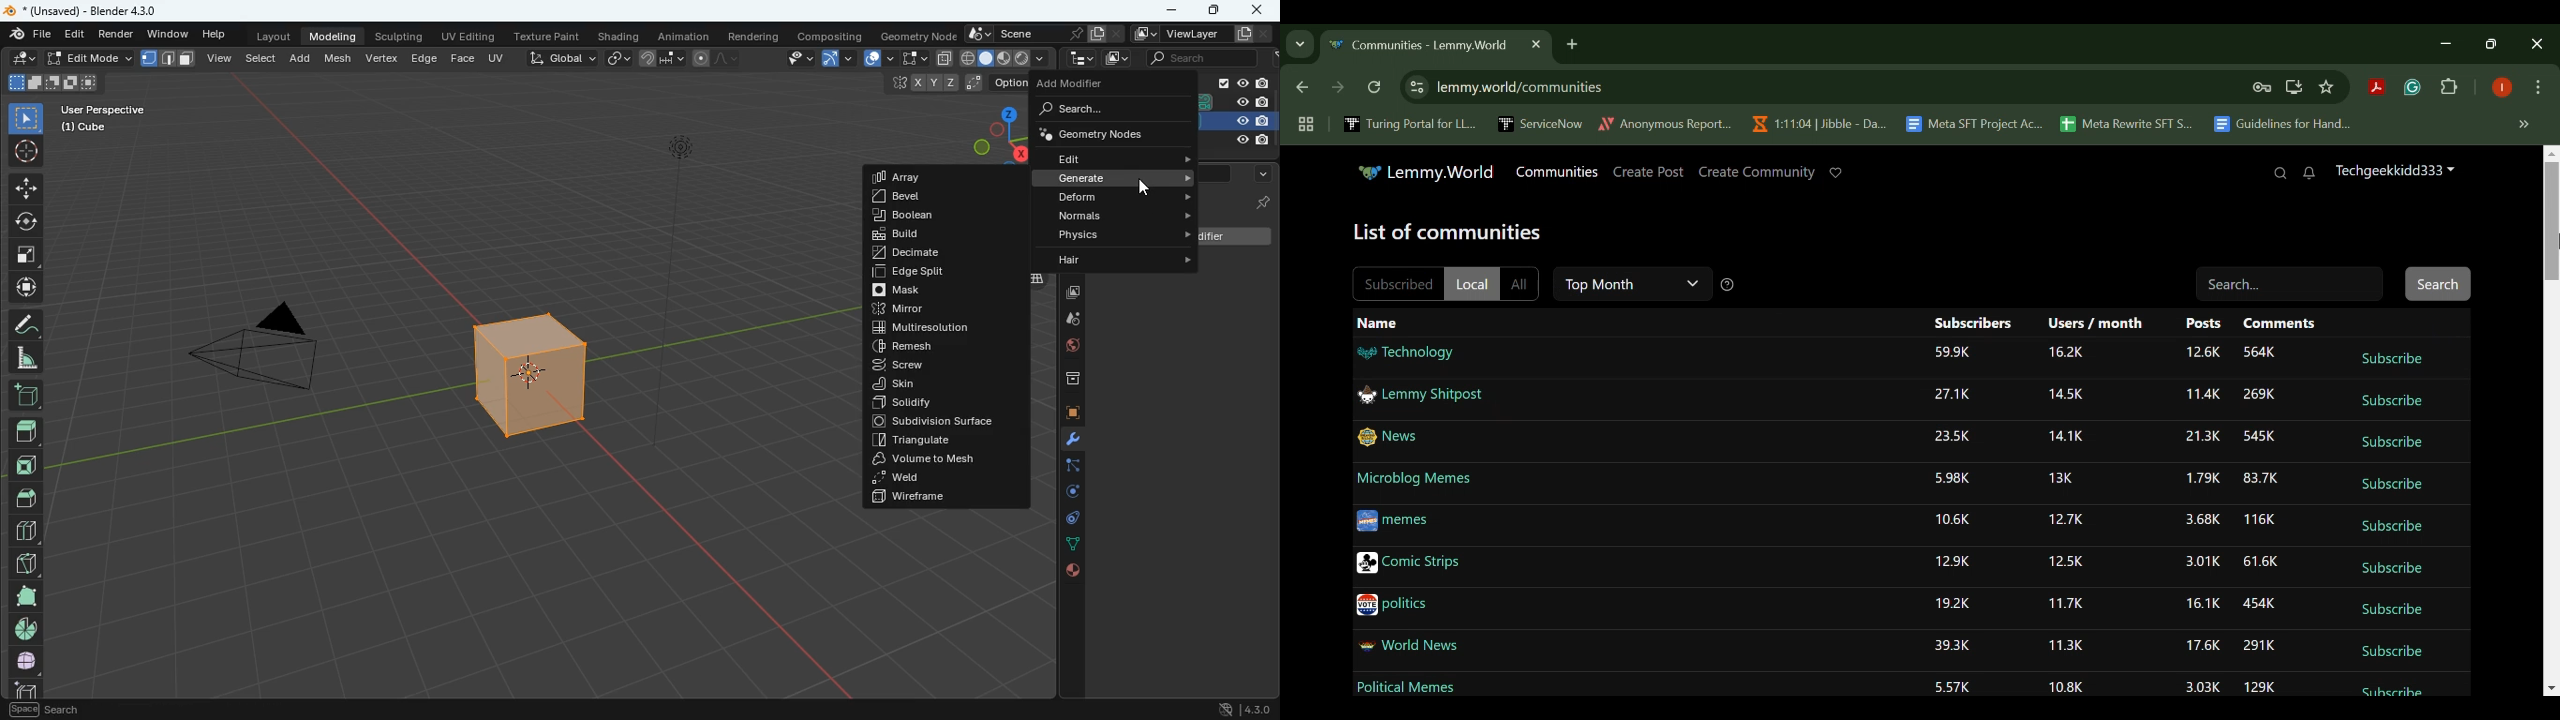 This screenshot has height=728, width=2576. What do you see at coordinates (2262, 353) in the screenshot?
I see `564K` at bounding box center [2262, 353].